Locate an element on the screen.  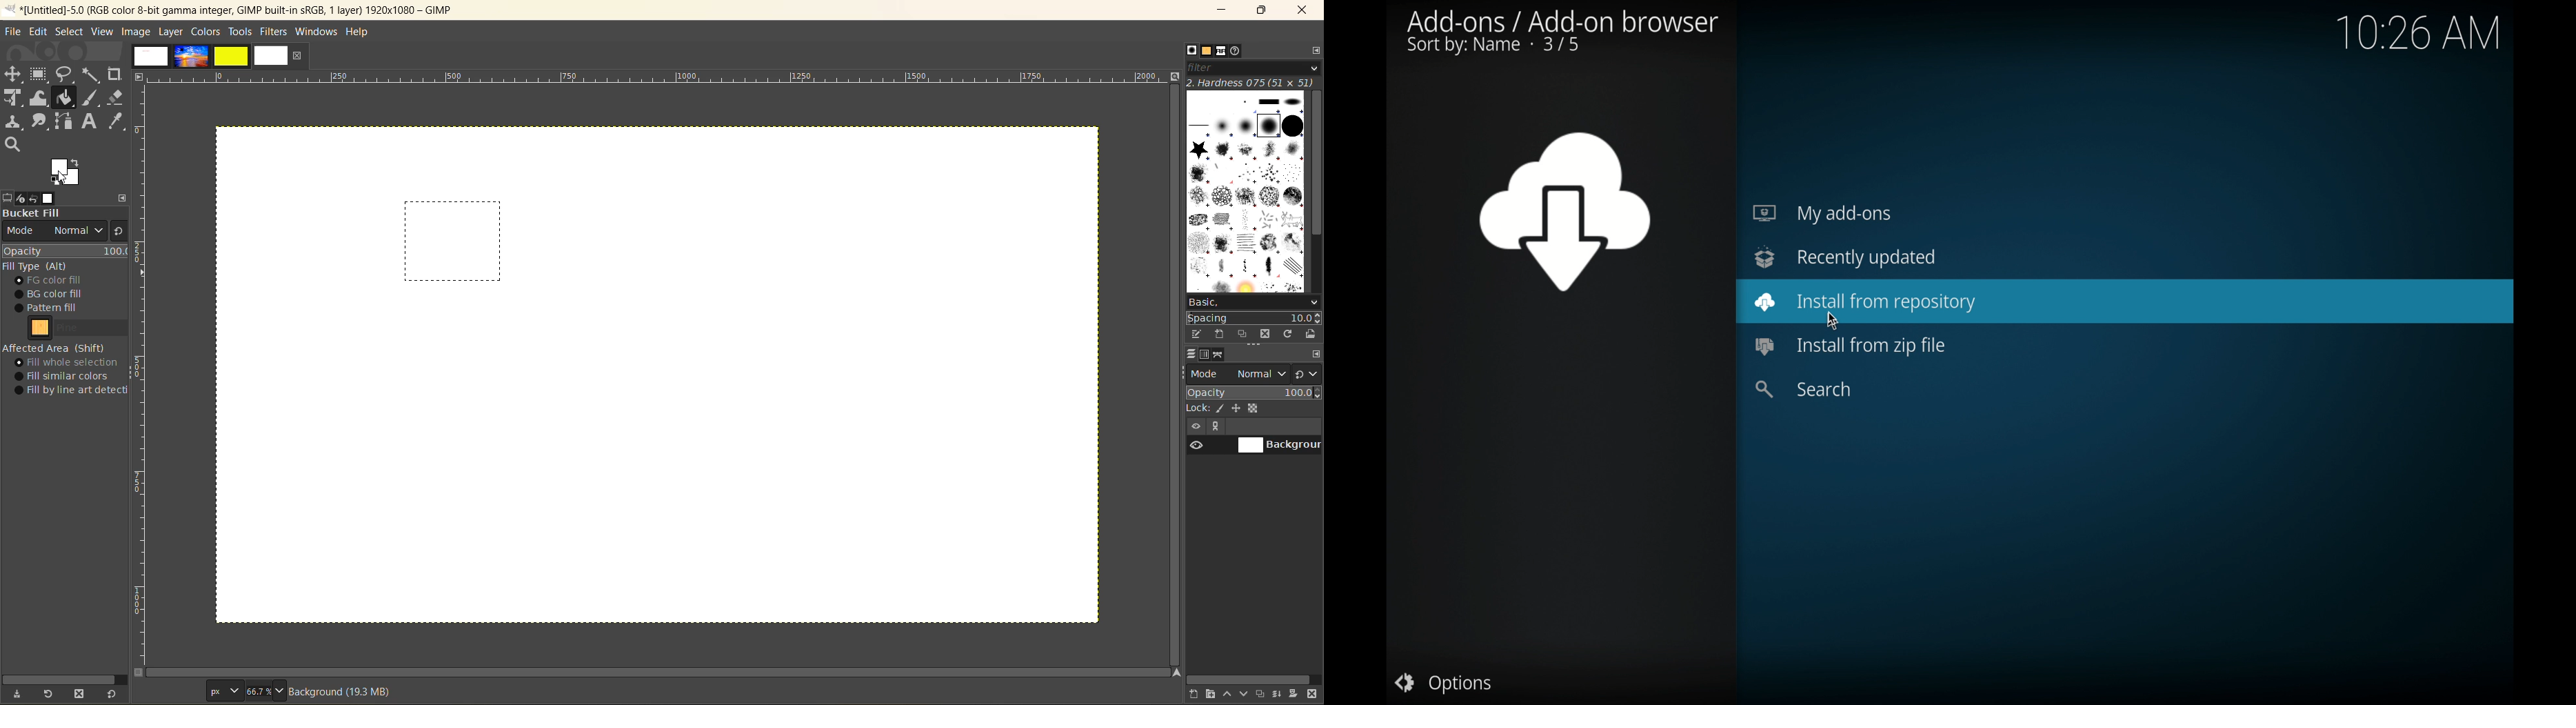
lower this layer is located at coordinates (1247, 695).